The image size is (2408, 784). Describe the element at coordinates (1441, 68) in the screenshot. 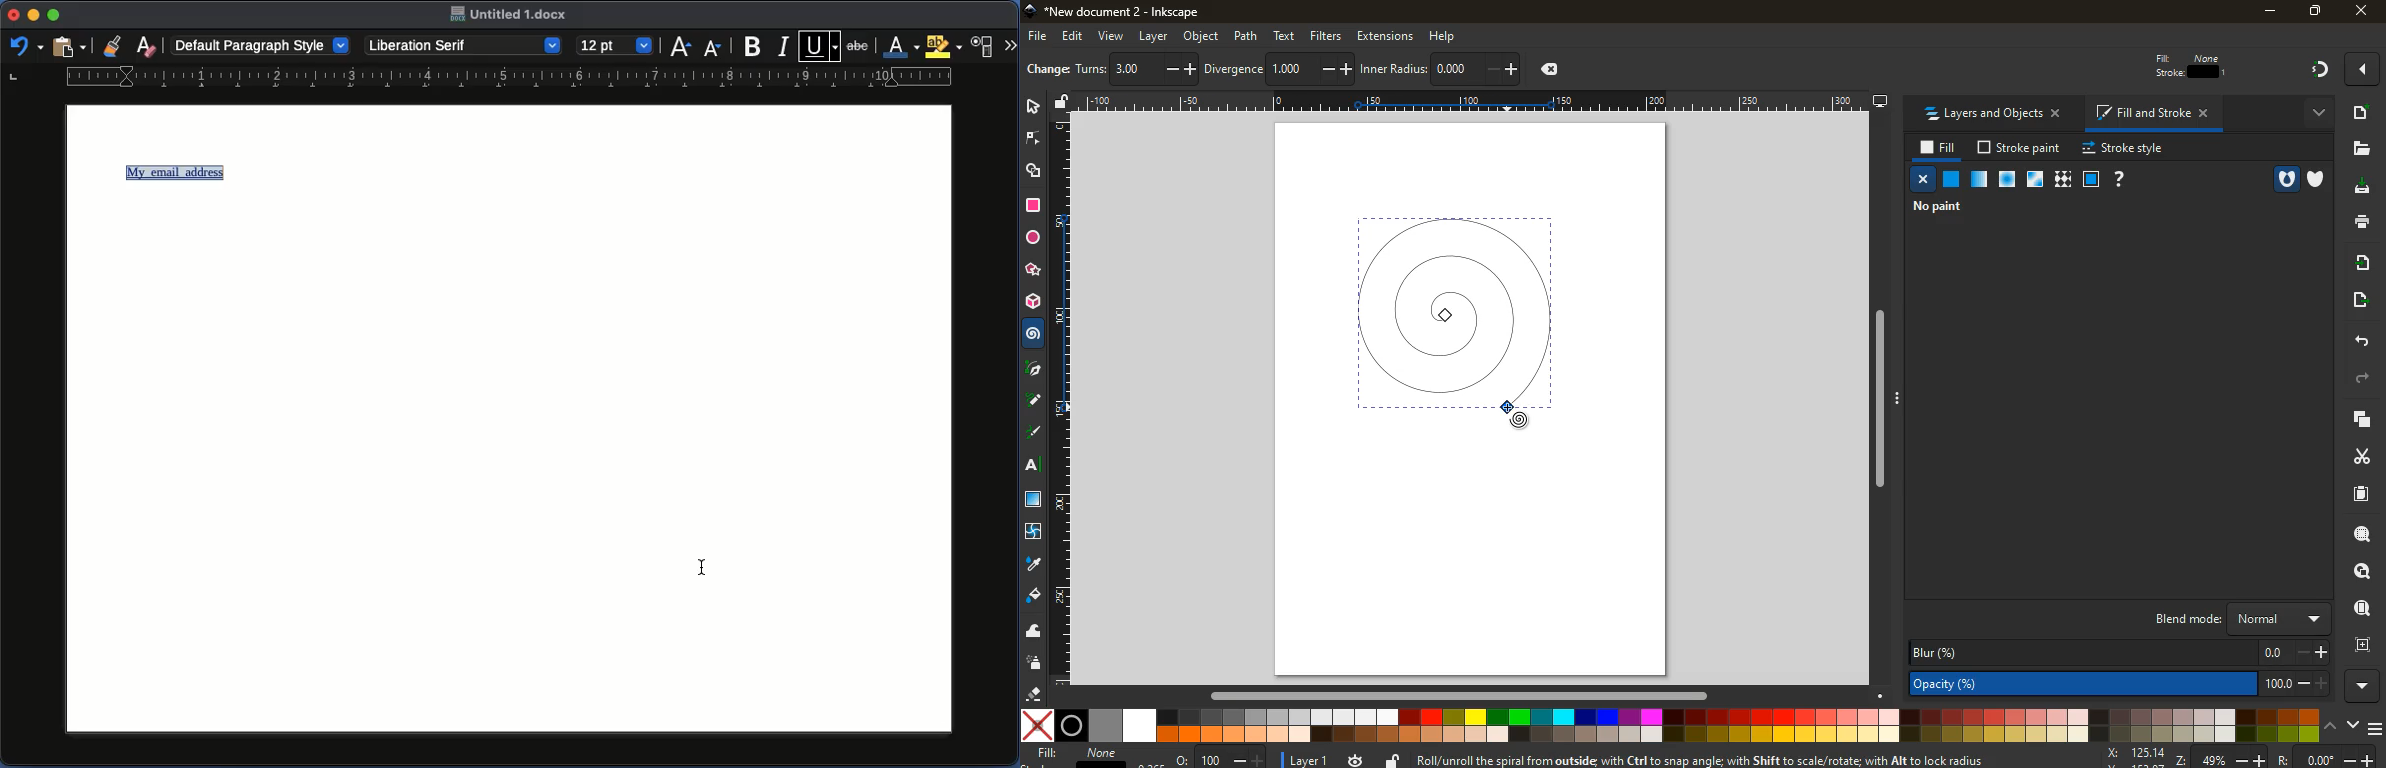

I see `inner radius` at that location.